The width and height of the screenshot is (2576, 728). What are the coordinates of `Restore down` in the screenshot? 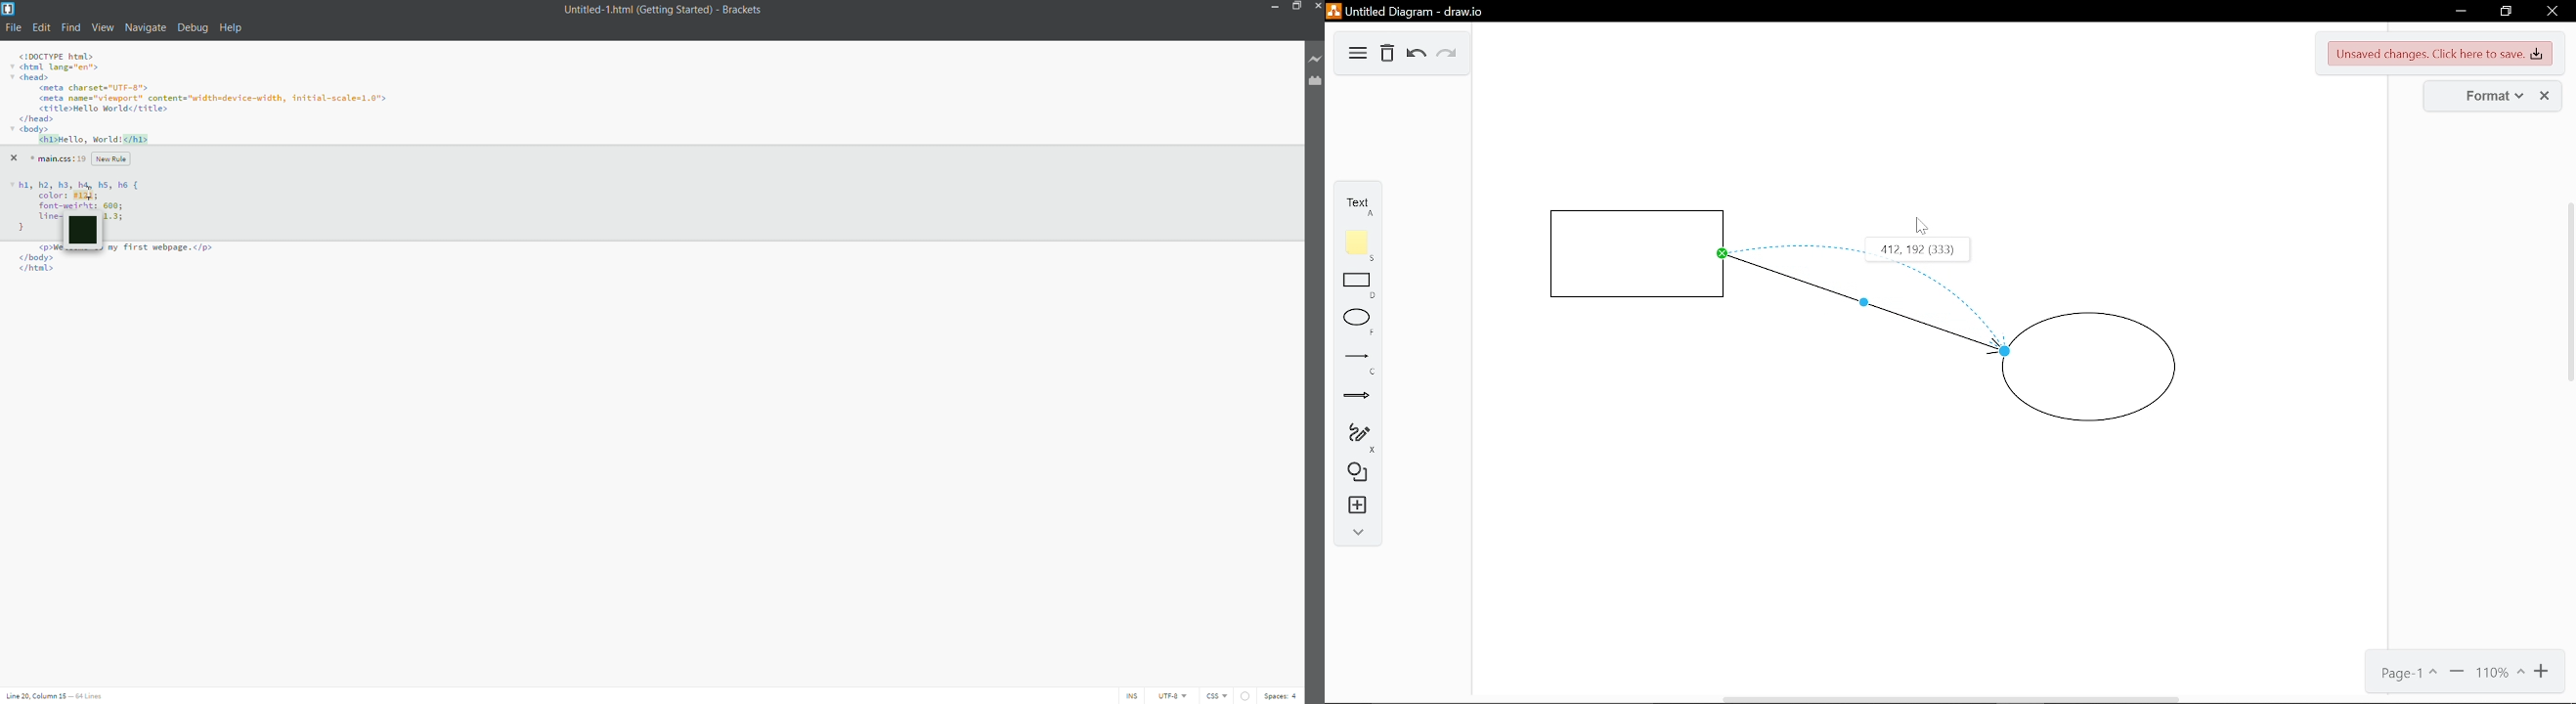 It's located at (2507, 11).